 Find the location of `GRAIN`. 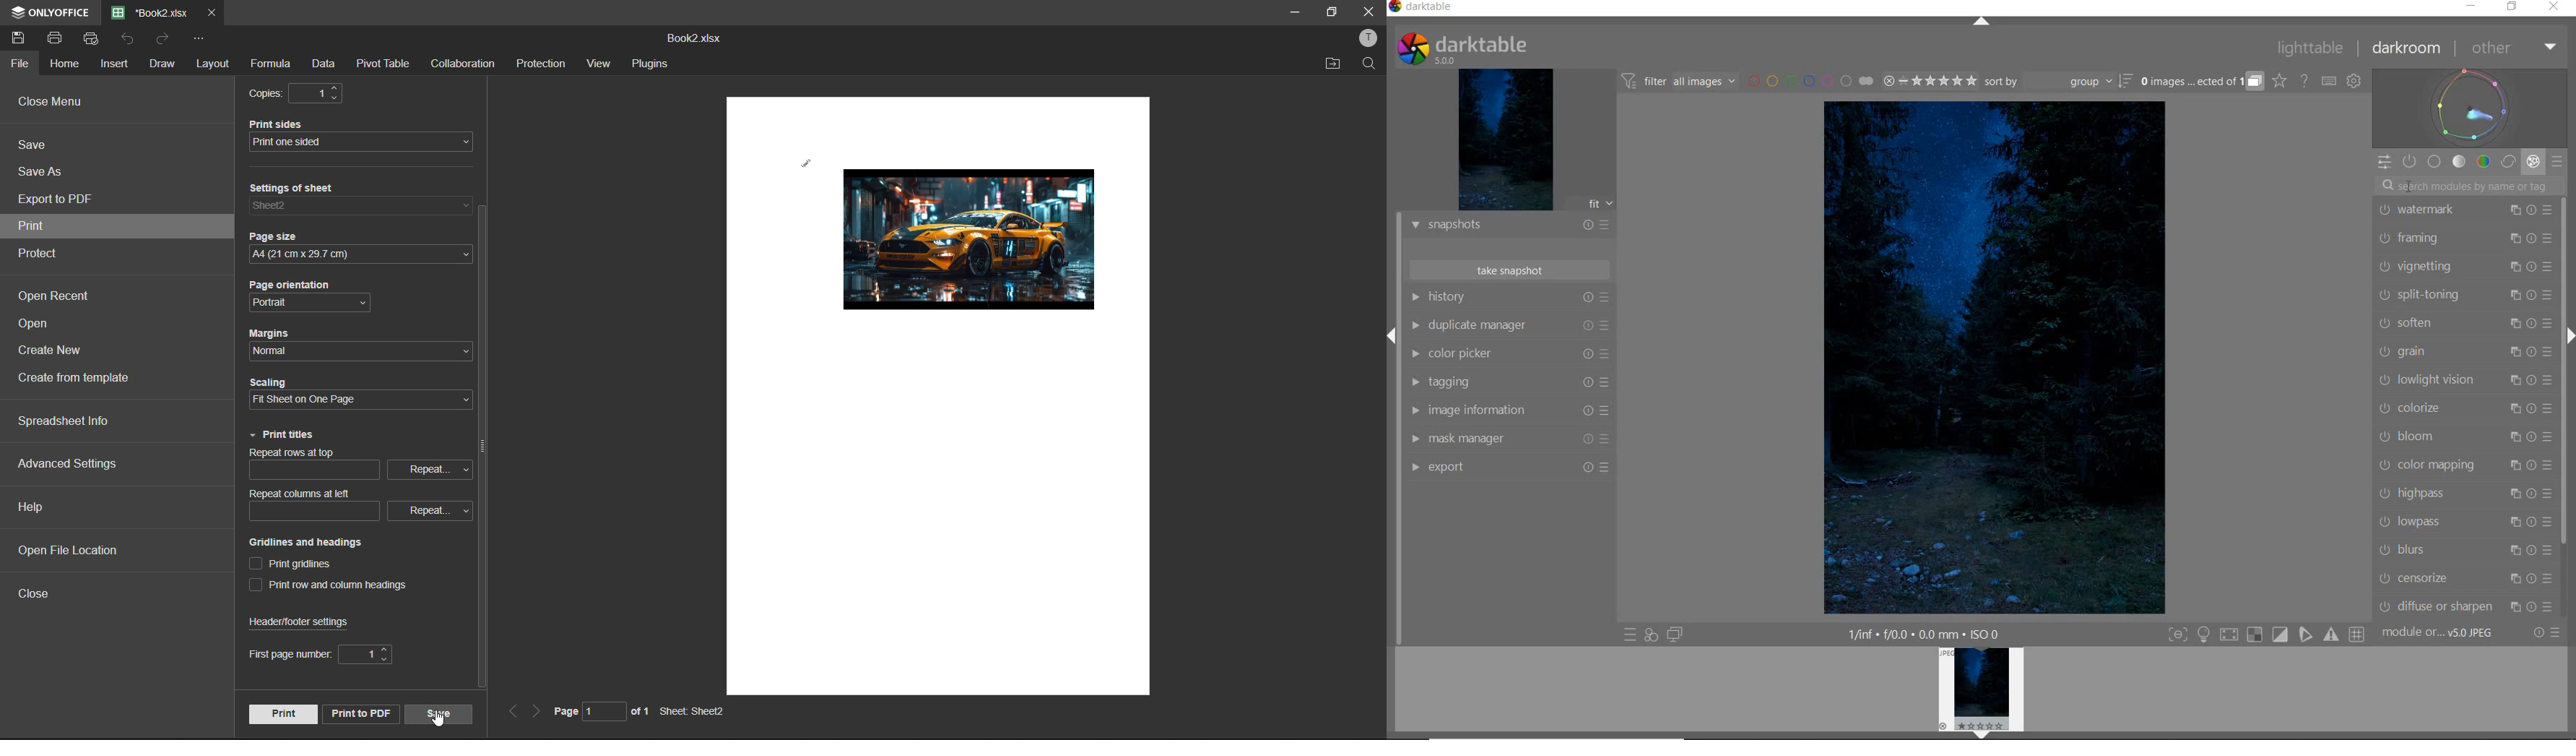

GRAIN is located at coordinates (2463, 352).